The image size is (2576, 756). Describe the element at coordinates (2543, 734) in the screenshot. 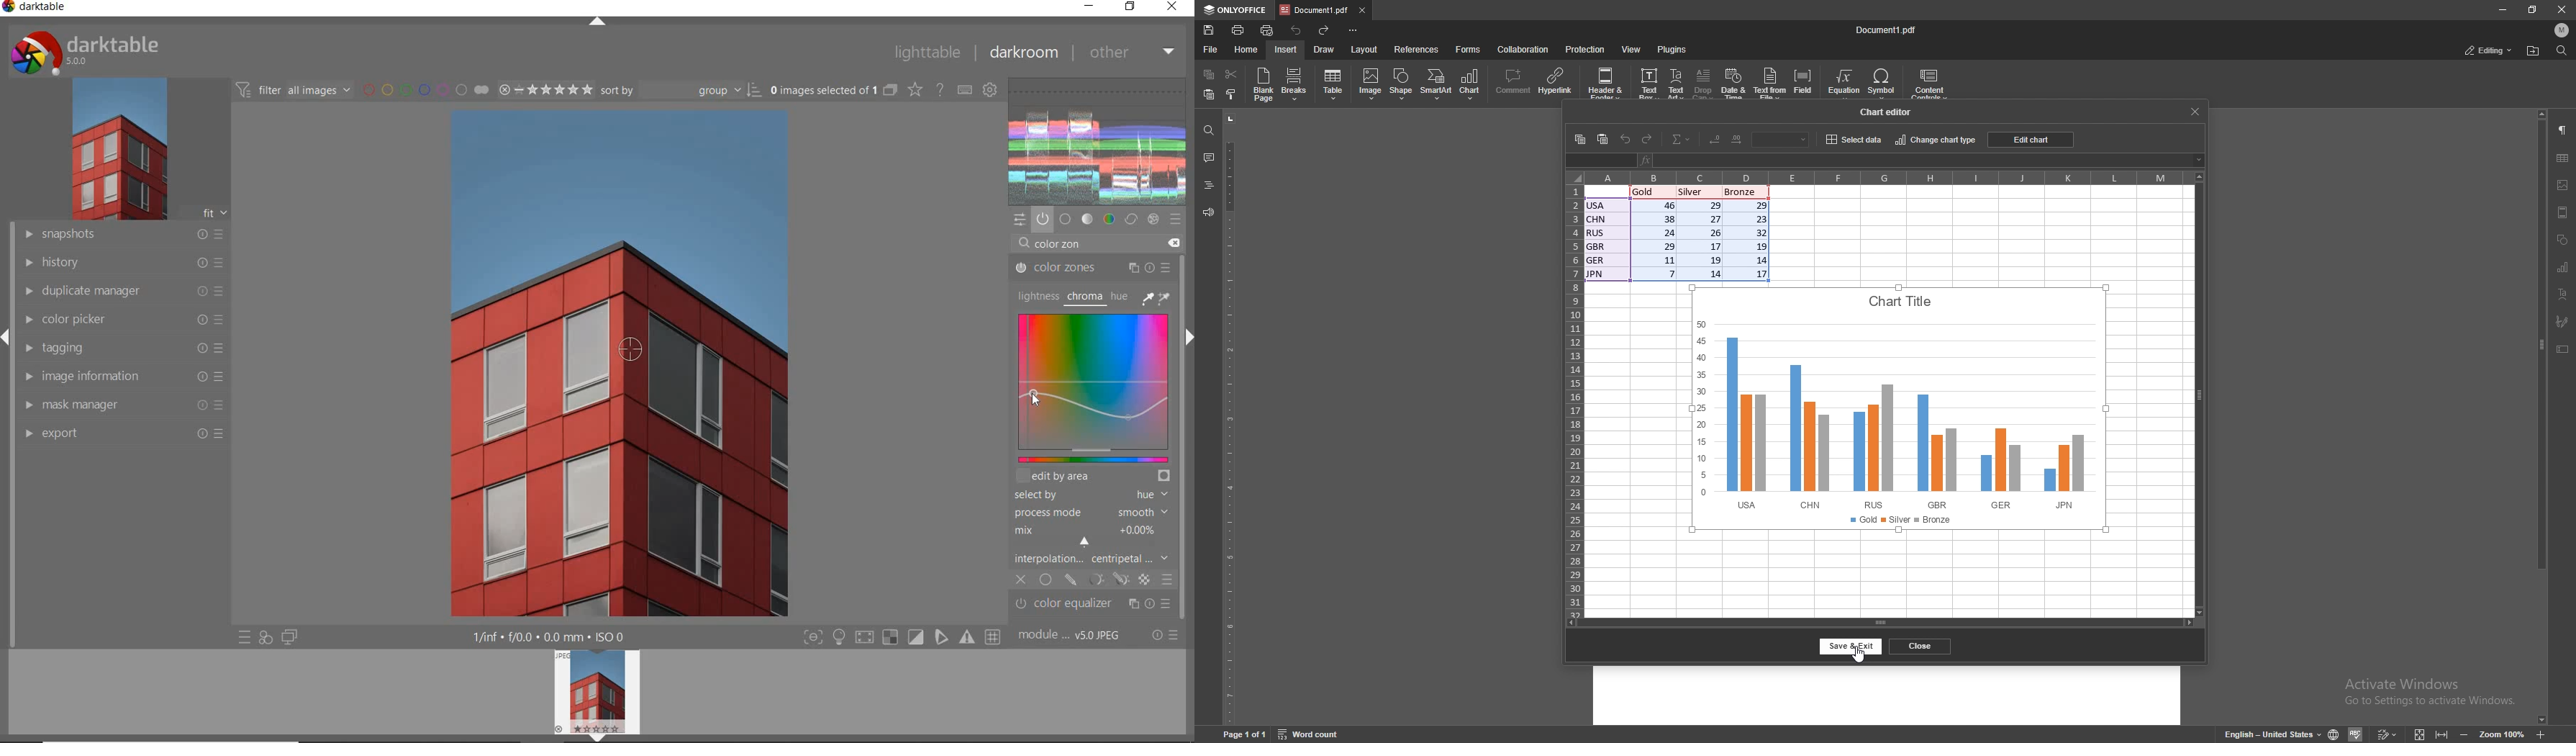

I see `zoom in` at that location.